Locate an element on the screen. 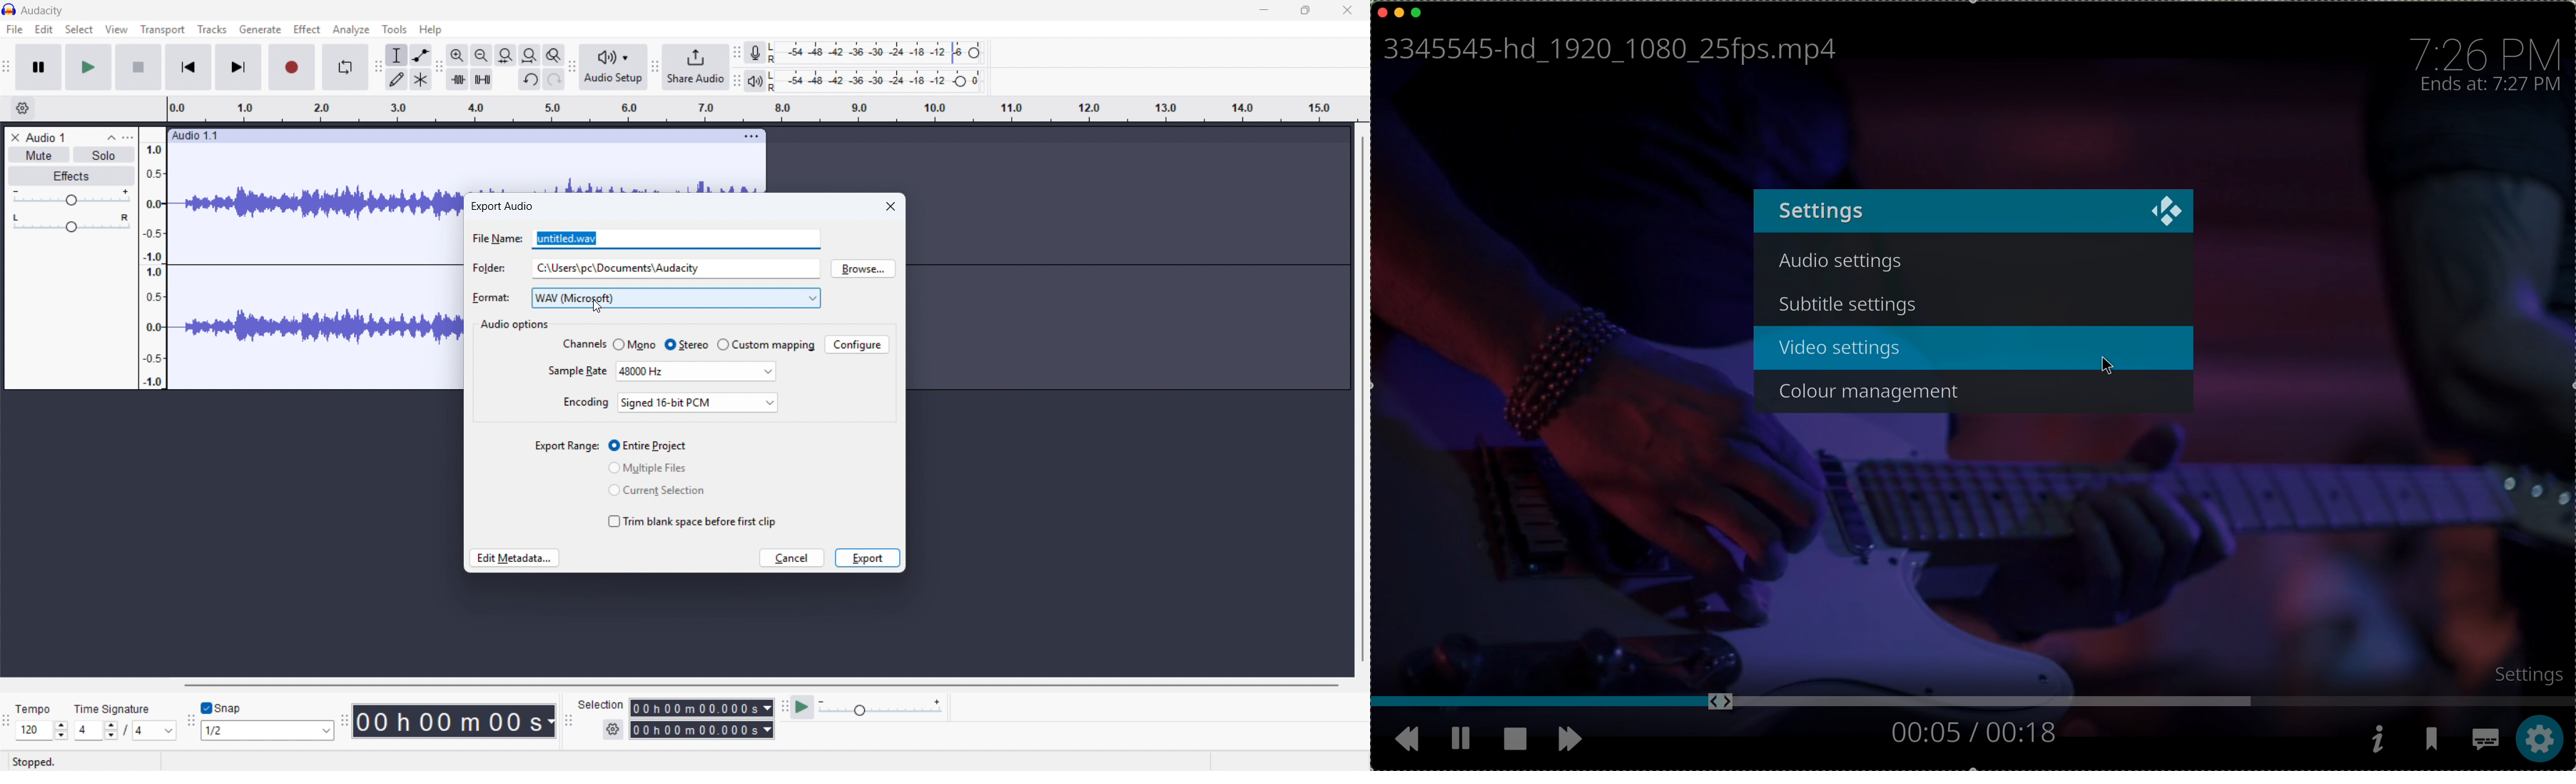 The width and height of the screenshot is (2576, 784). maximise is located at coordinates (1417, 12).